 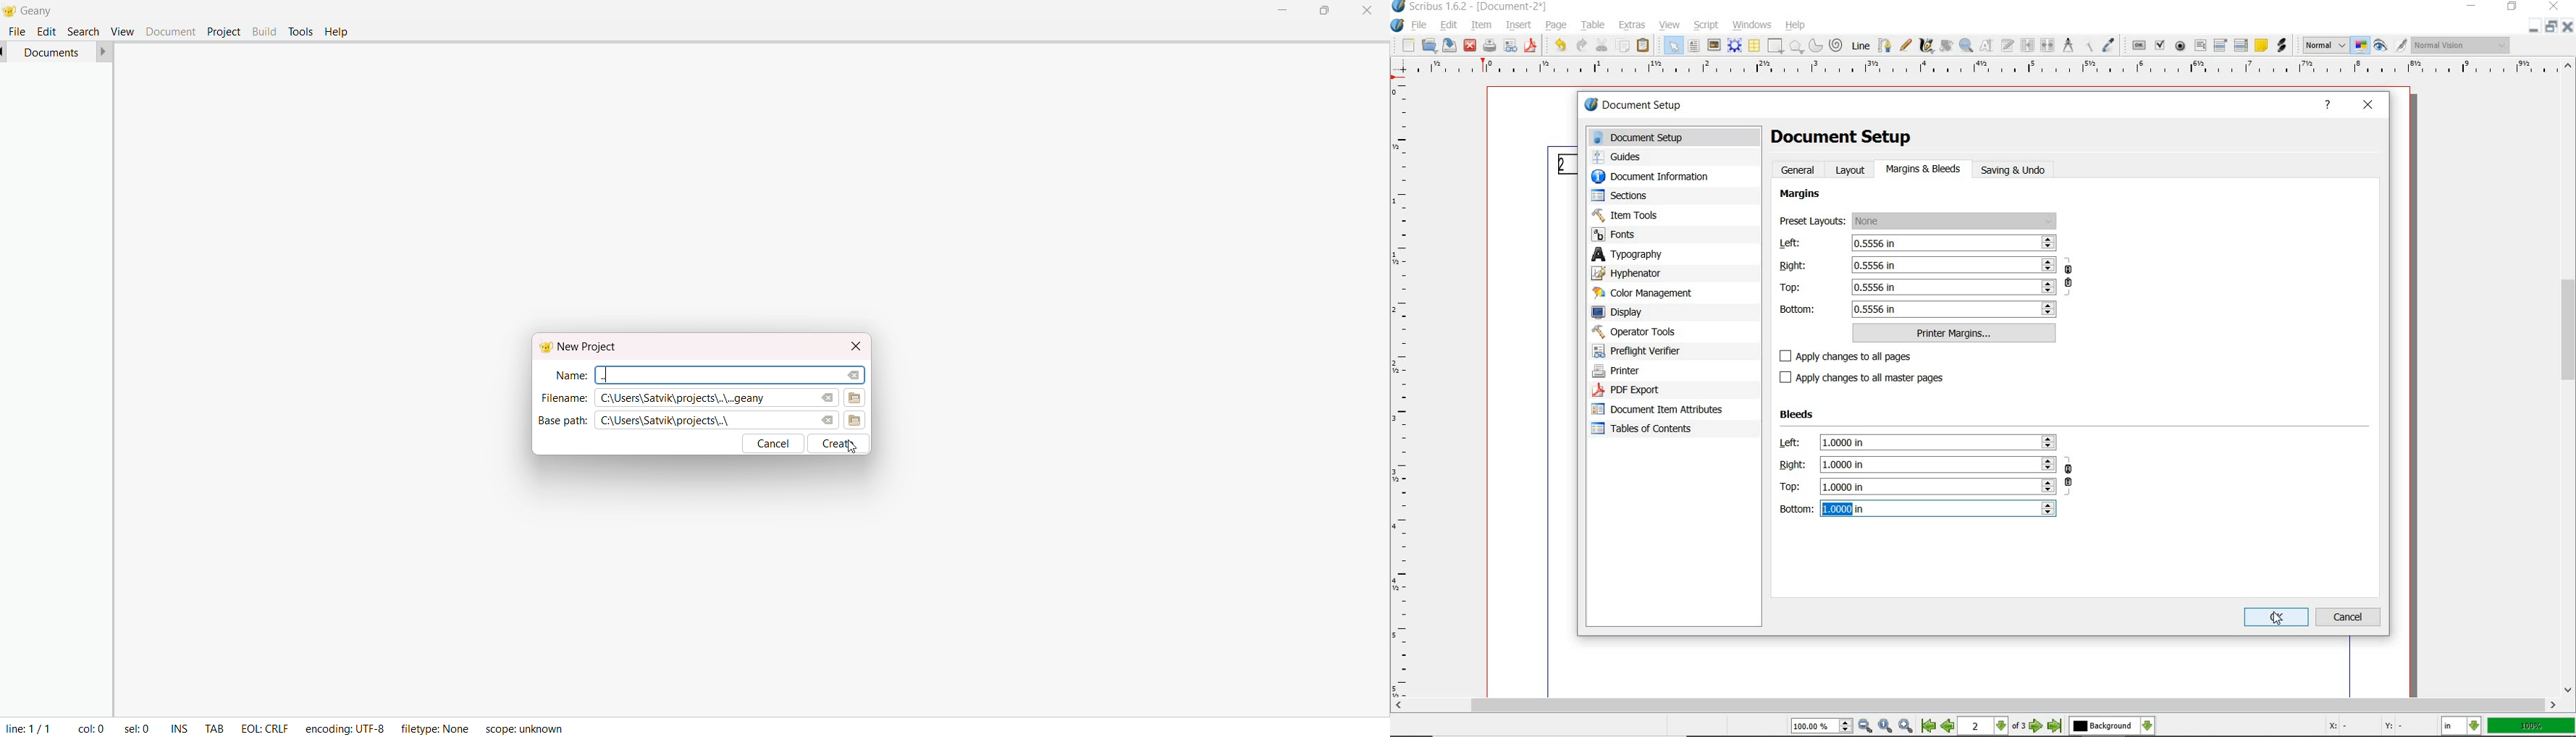 I want to click on cursor, so click(x=852, y=452).